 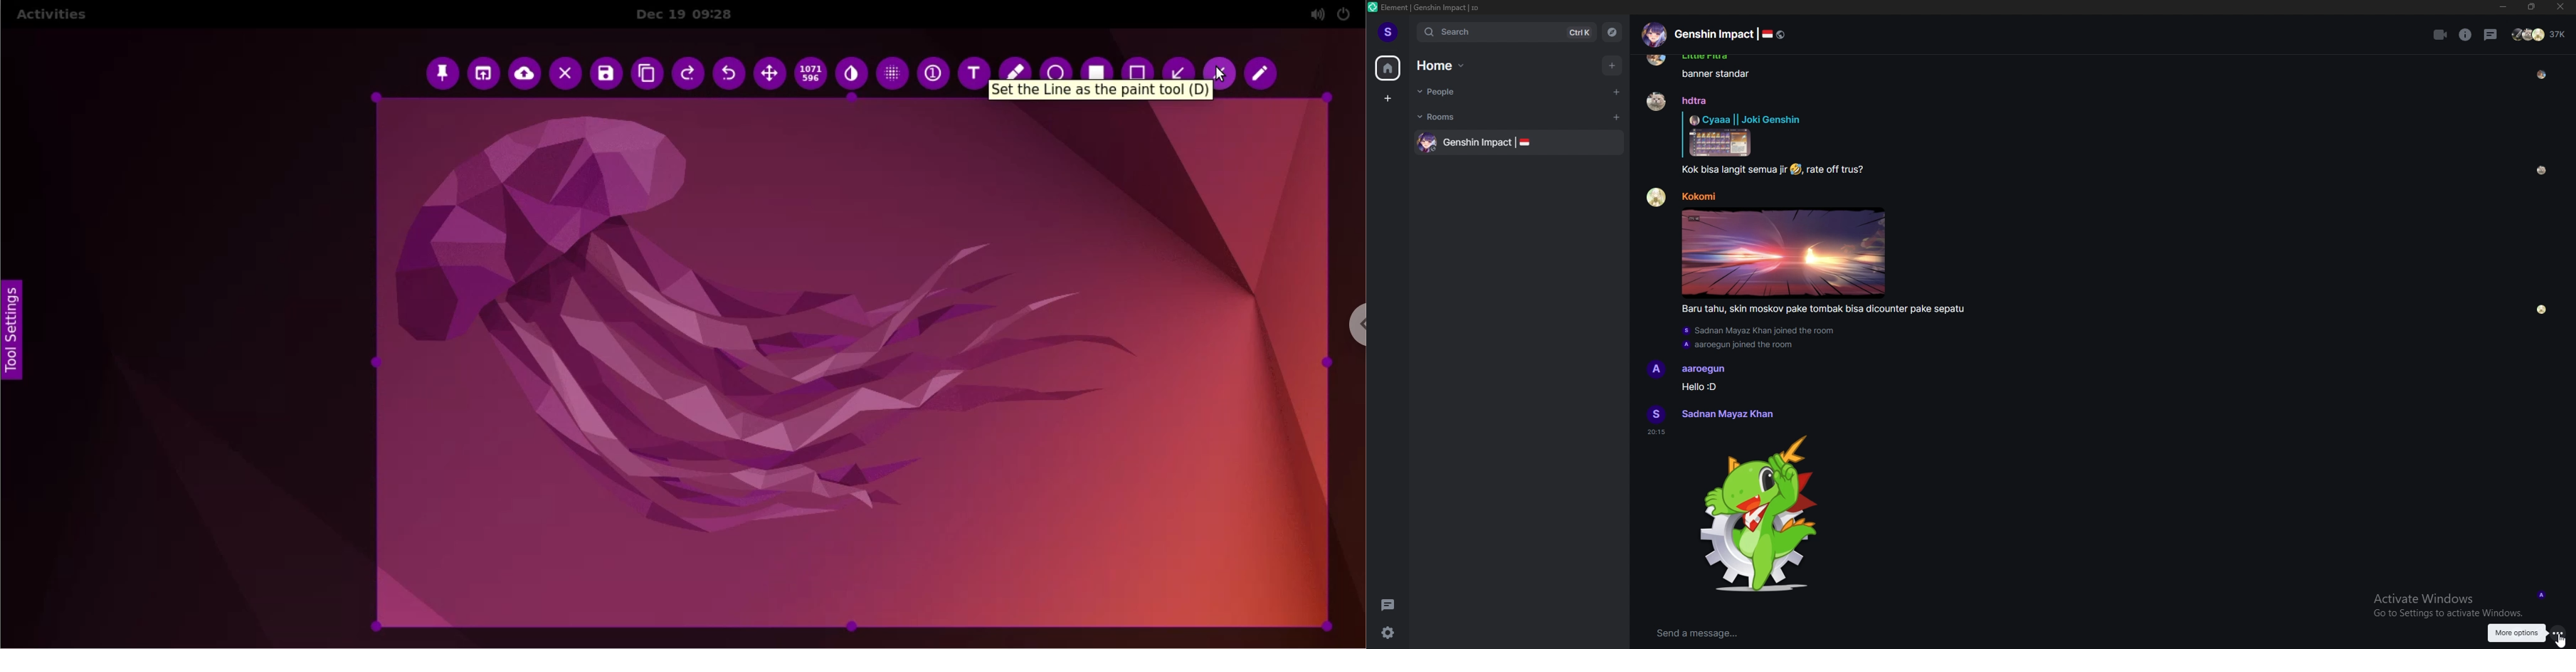 What do you see at coordinates (1388, 632) in the screenshot?
I see `quick settings` at bounding box center [1388, 632].